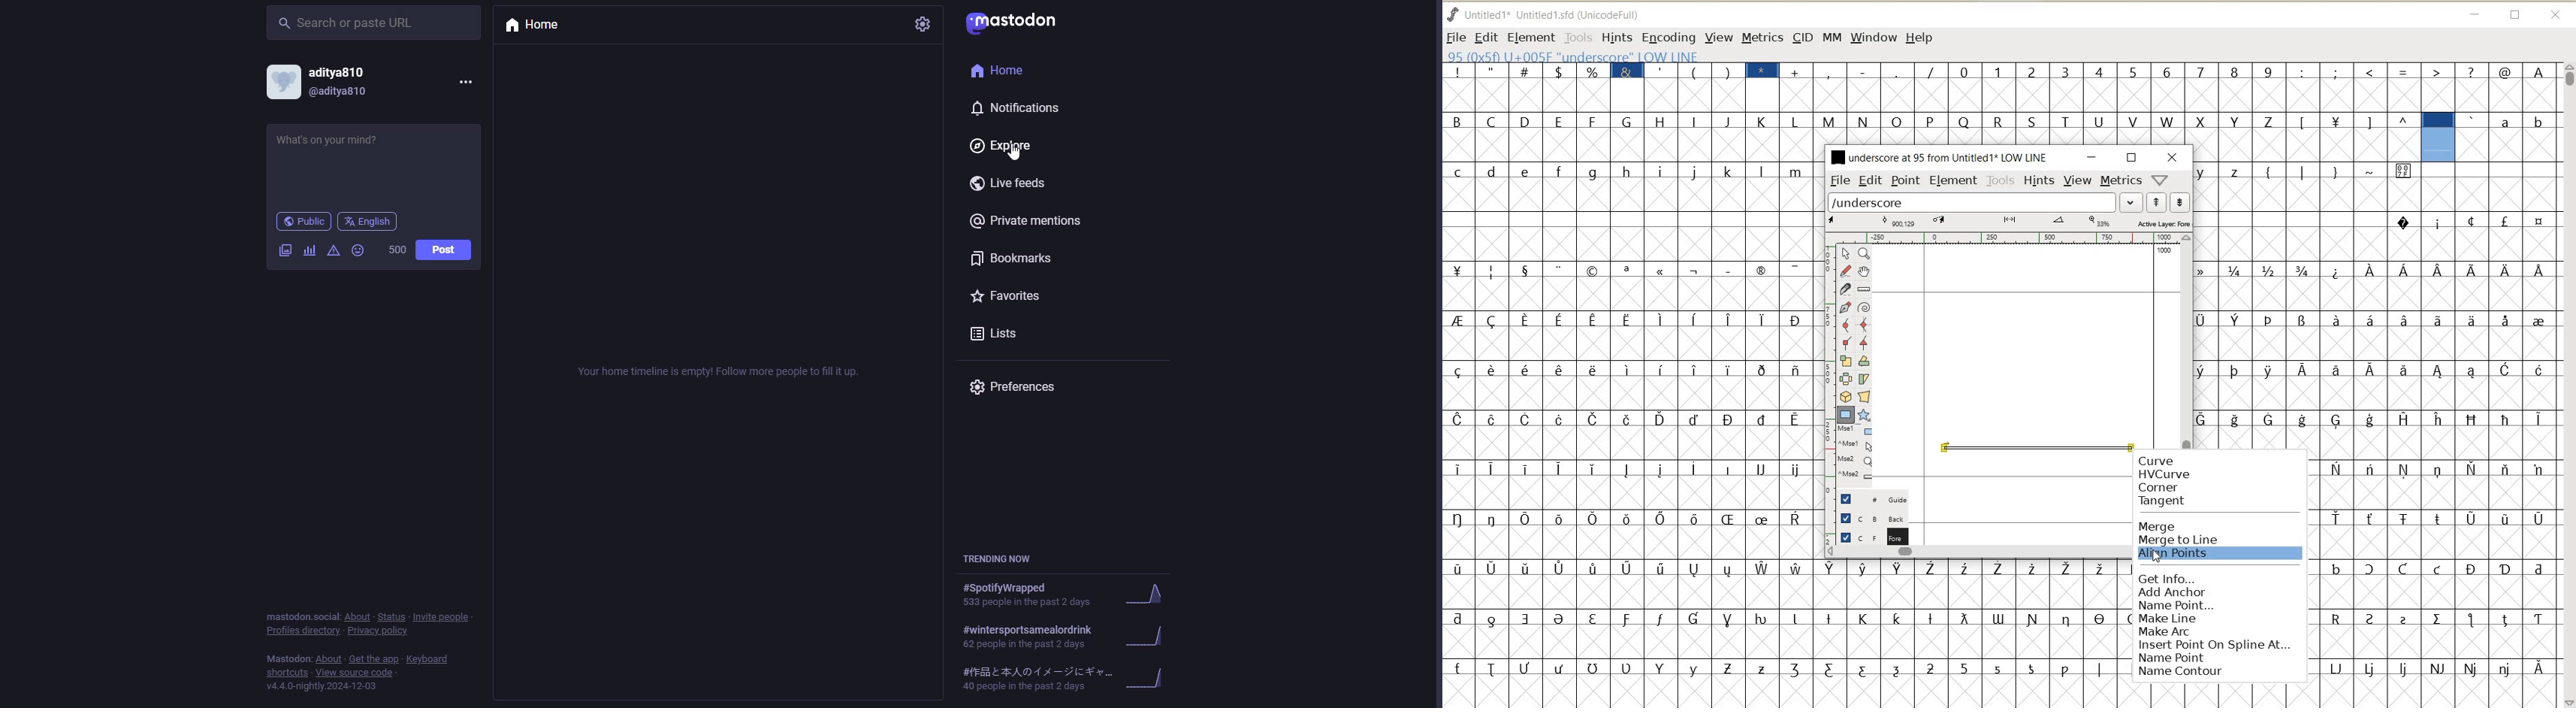 This screenshot has height=728, width=2576. Describe the element at coordinates (1847, 271) in the screenshot. I see `draw a freehand curve` at that location.